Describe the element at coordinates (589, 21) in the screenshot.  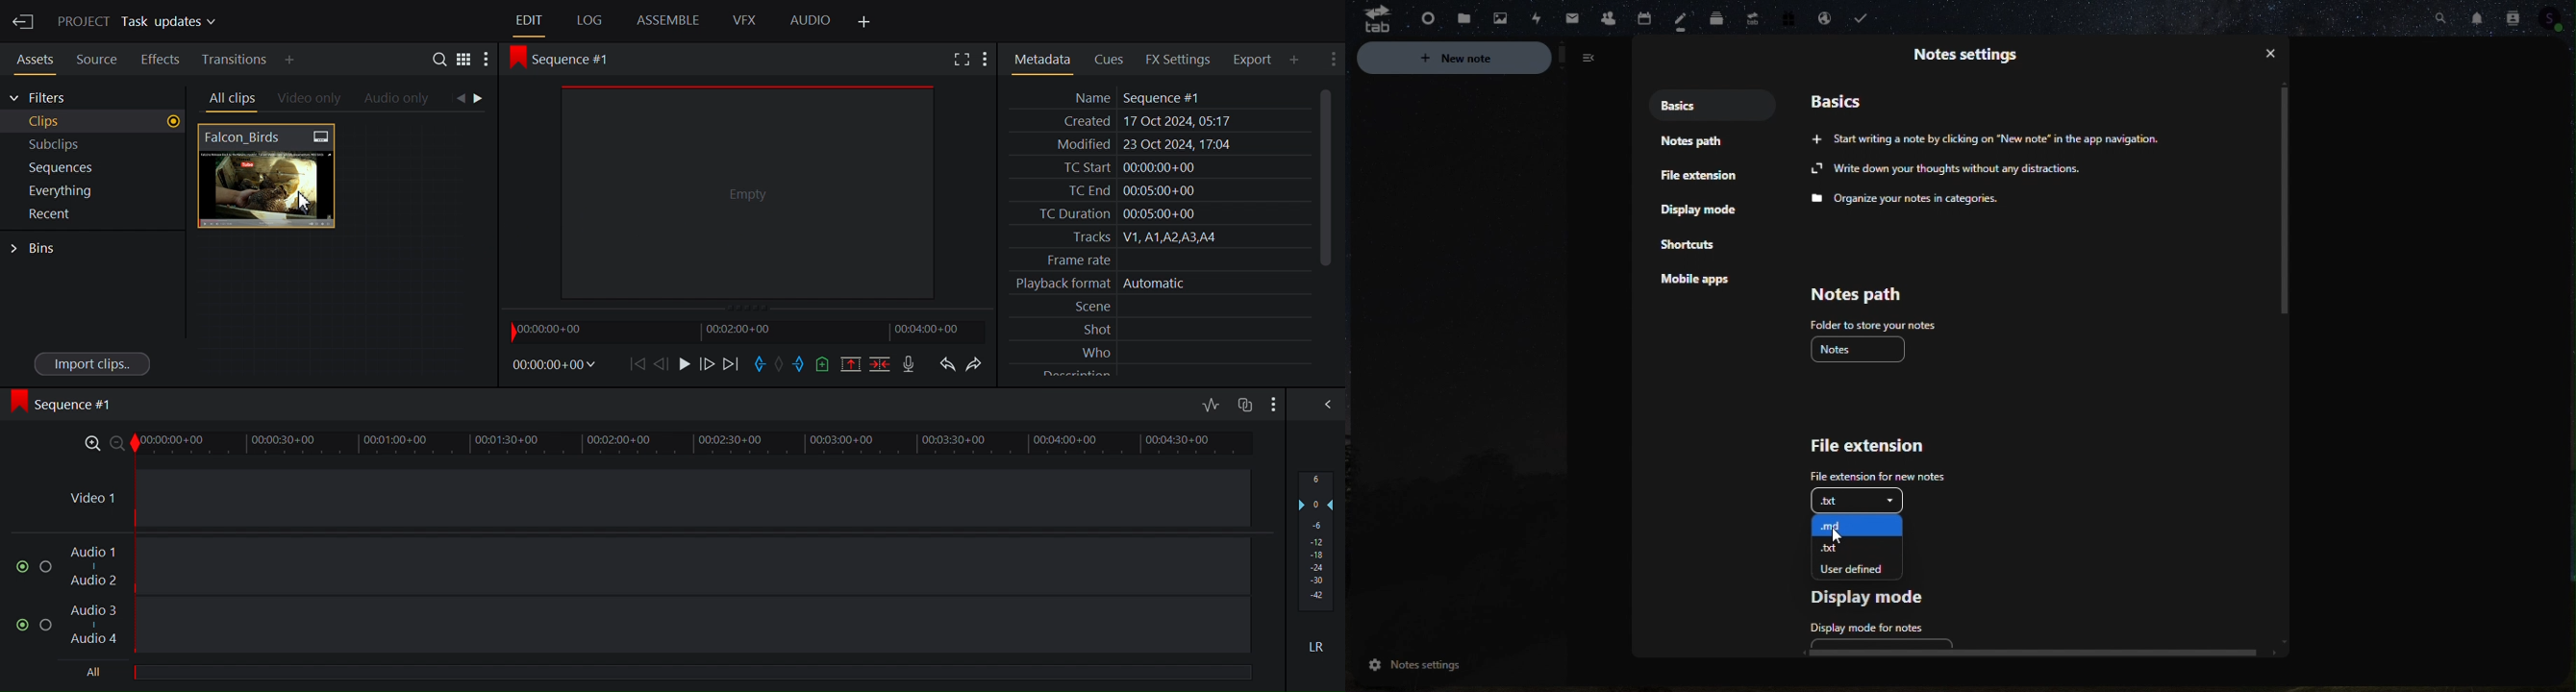
I see `Log` at that location.